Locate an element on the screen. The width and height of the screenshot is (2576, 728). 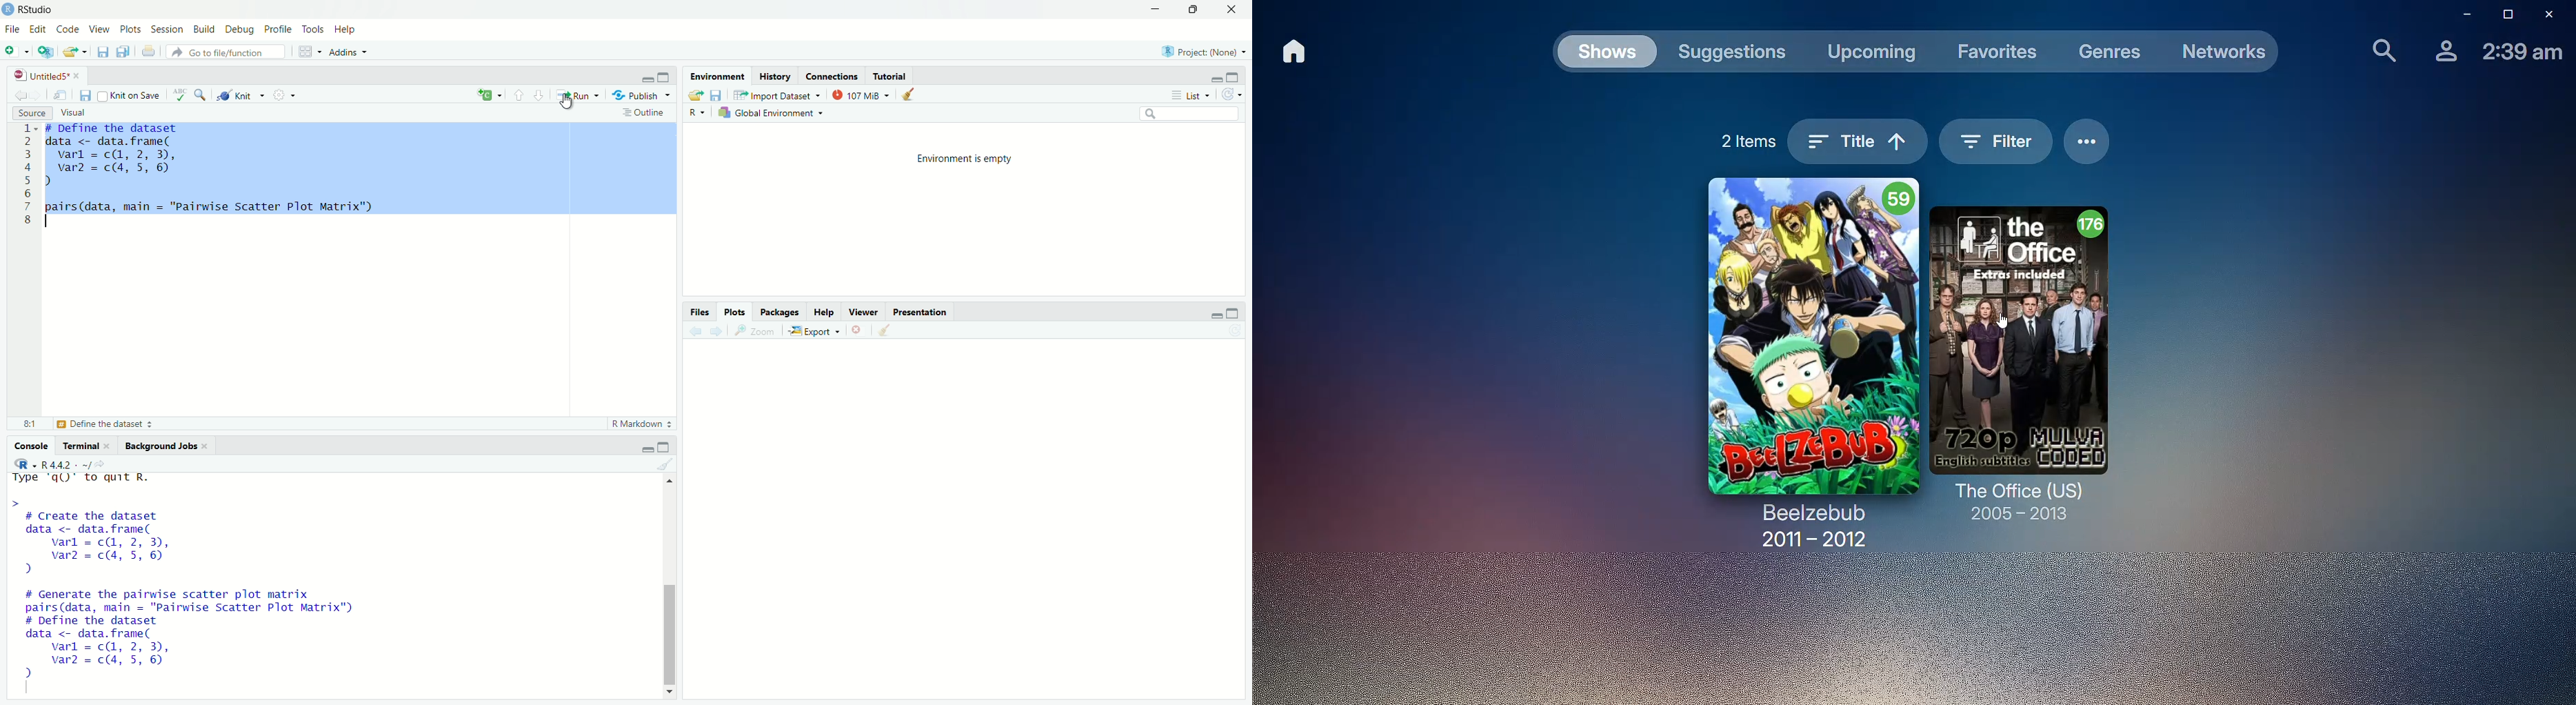
Minimize is located at coordinates (647, 78).